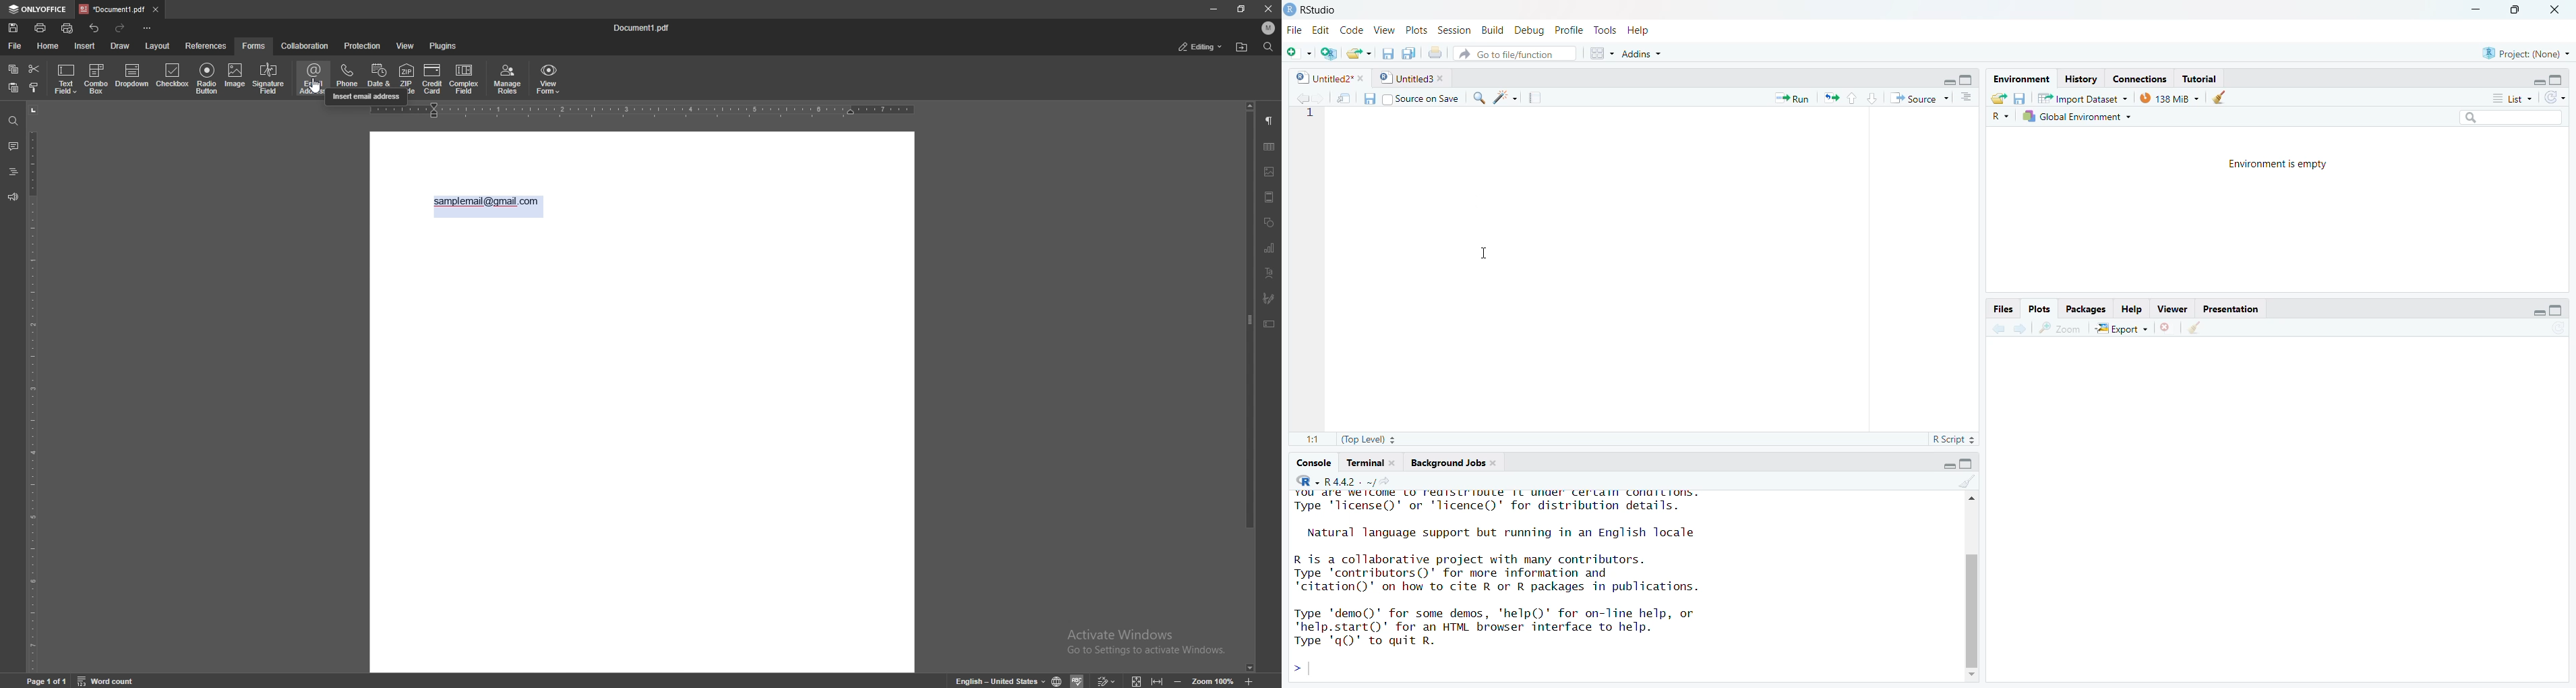 The width and height of the screenshot is (2576, 700). What do you see at coordinates (305, 45) in the screenshot?
I see `collaboration` at bounding box center [305, 45].